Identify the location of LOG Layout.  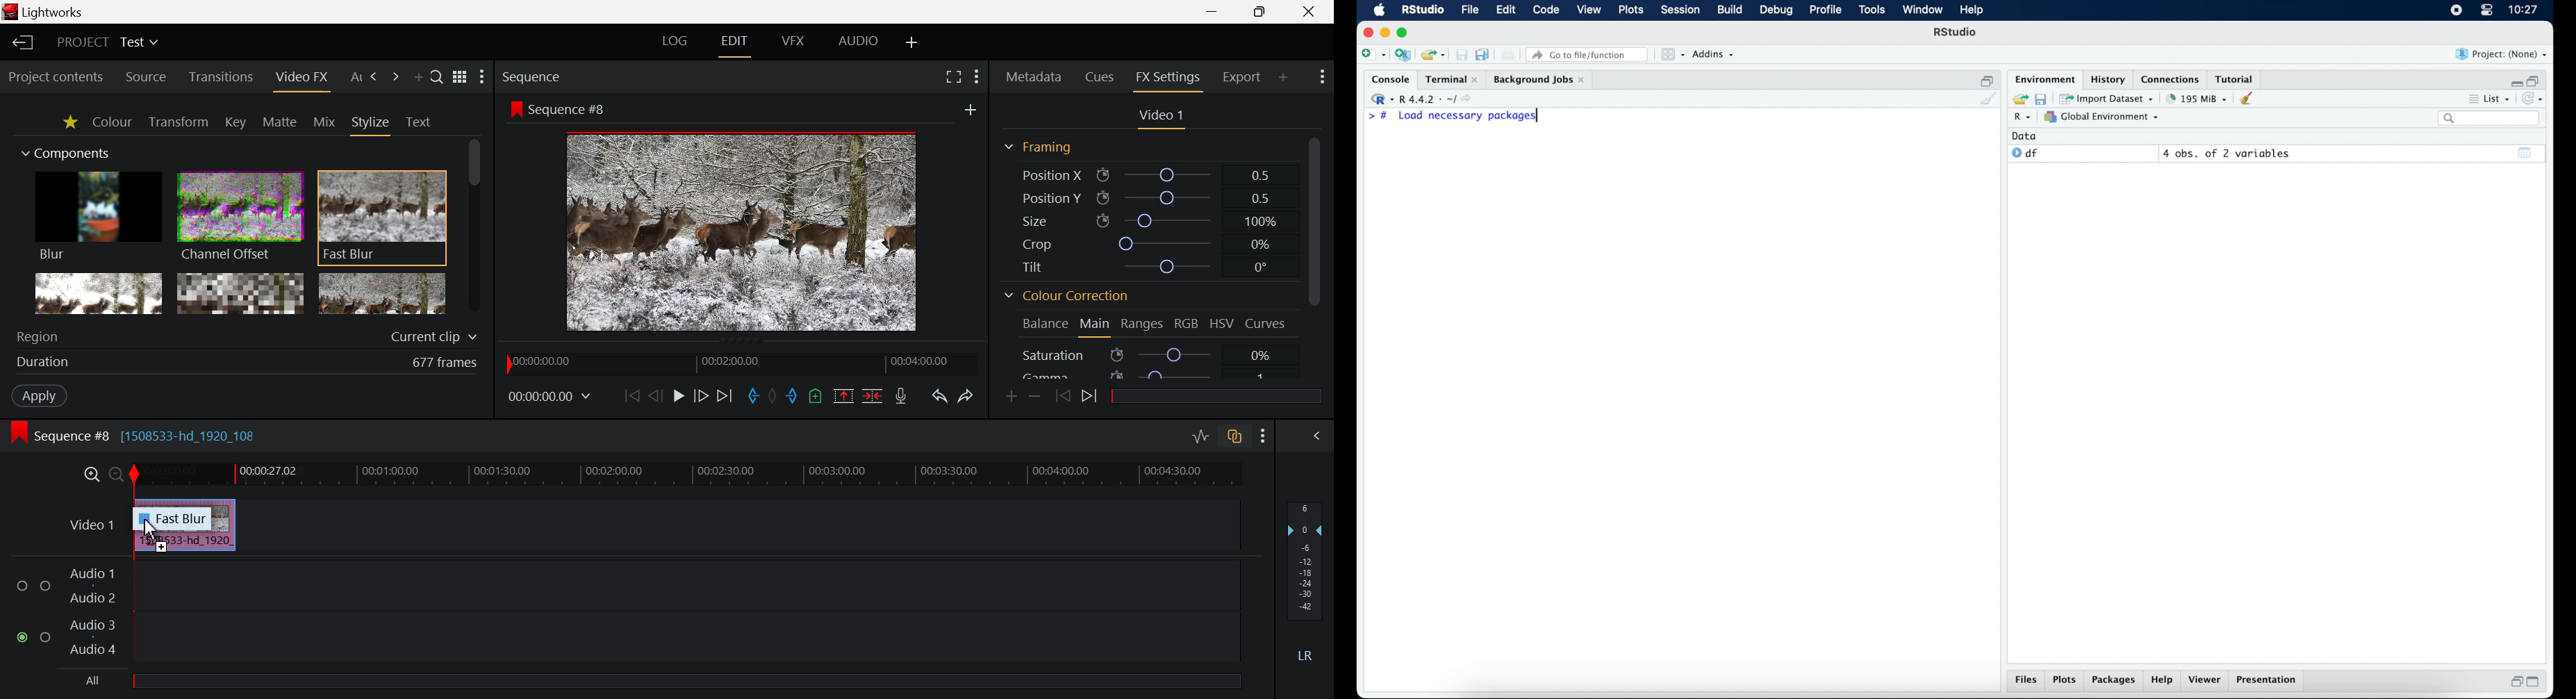
(675, 44).